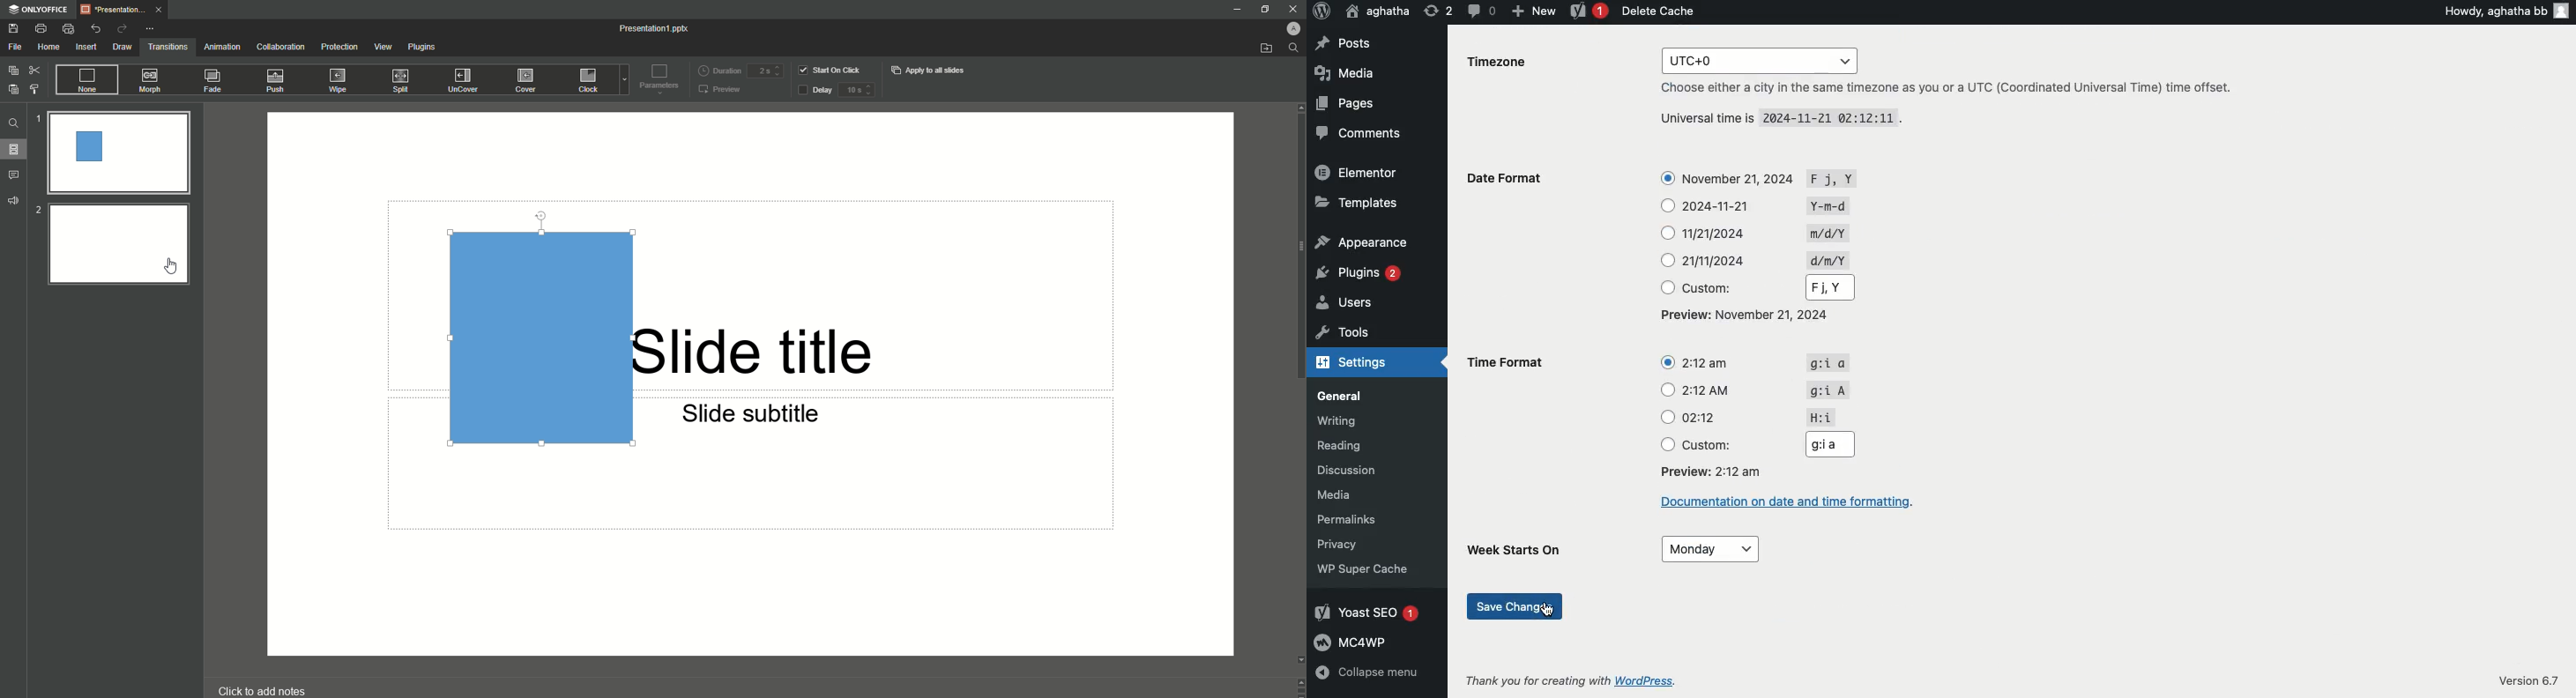 This screenshot has height=700, width=2576. Describe the element at coordinates (1345, 333) in the screenshot. I see `Tools` at that location.